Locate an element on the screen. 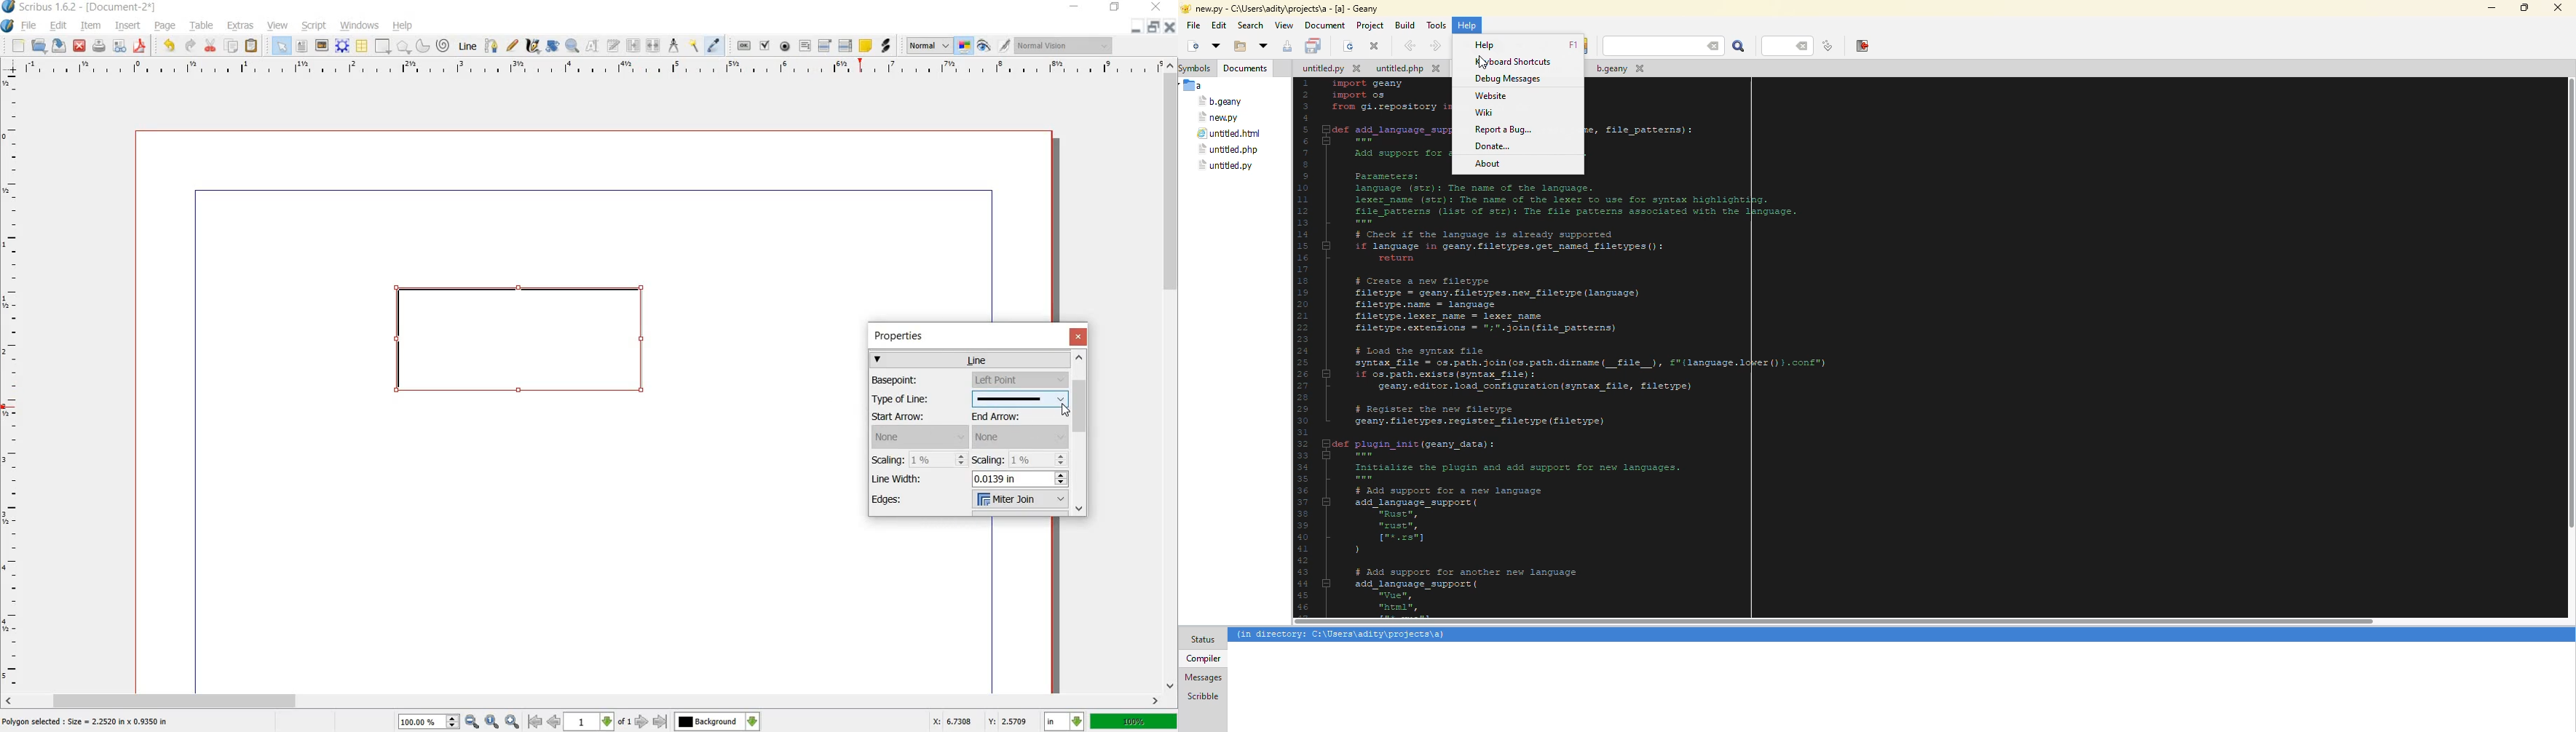 The width and height of the screenshot is (2576, 756). COPY is located at coordinates (233, 46).